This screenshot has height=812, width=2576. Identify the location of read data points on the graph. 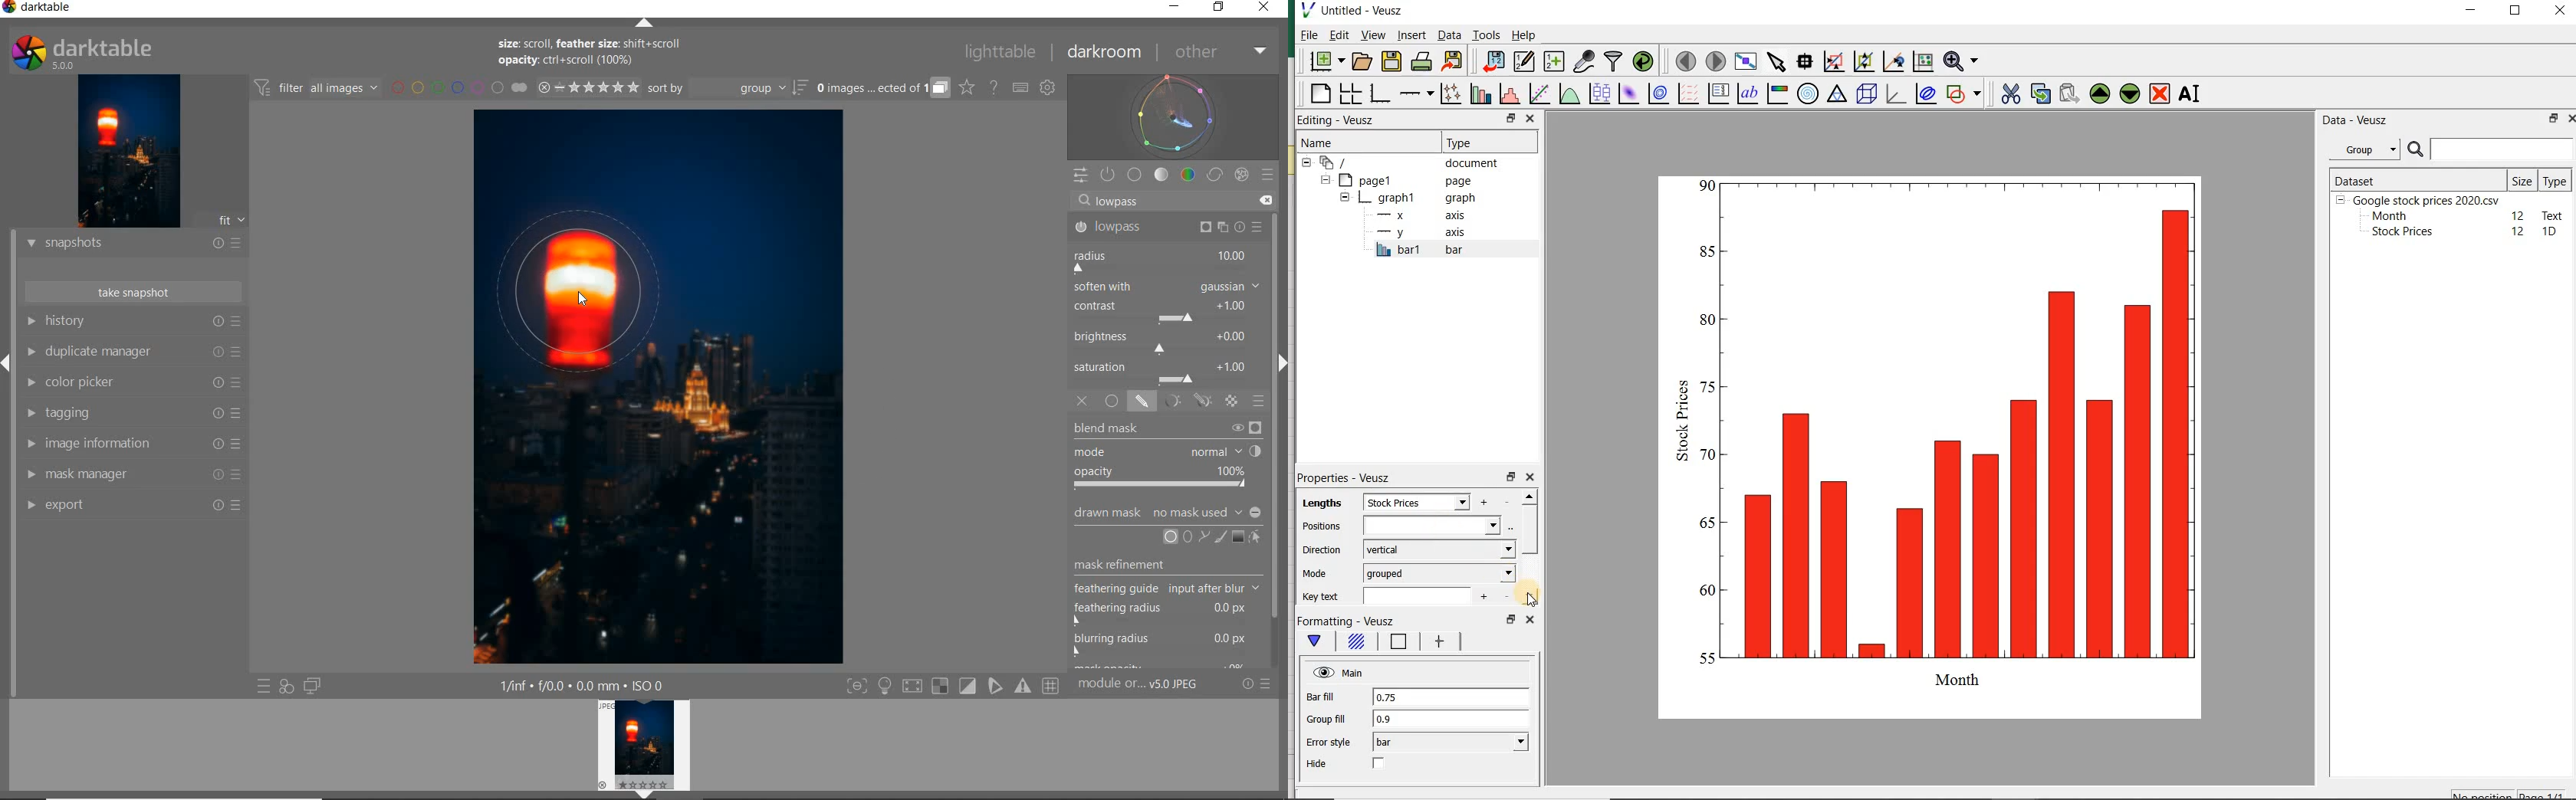
(1803, 62).